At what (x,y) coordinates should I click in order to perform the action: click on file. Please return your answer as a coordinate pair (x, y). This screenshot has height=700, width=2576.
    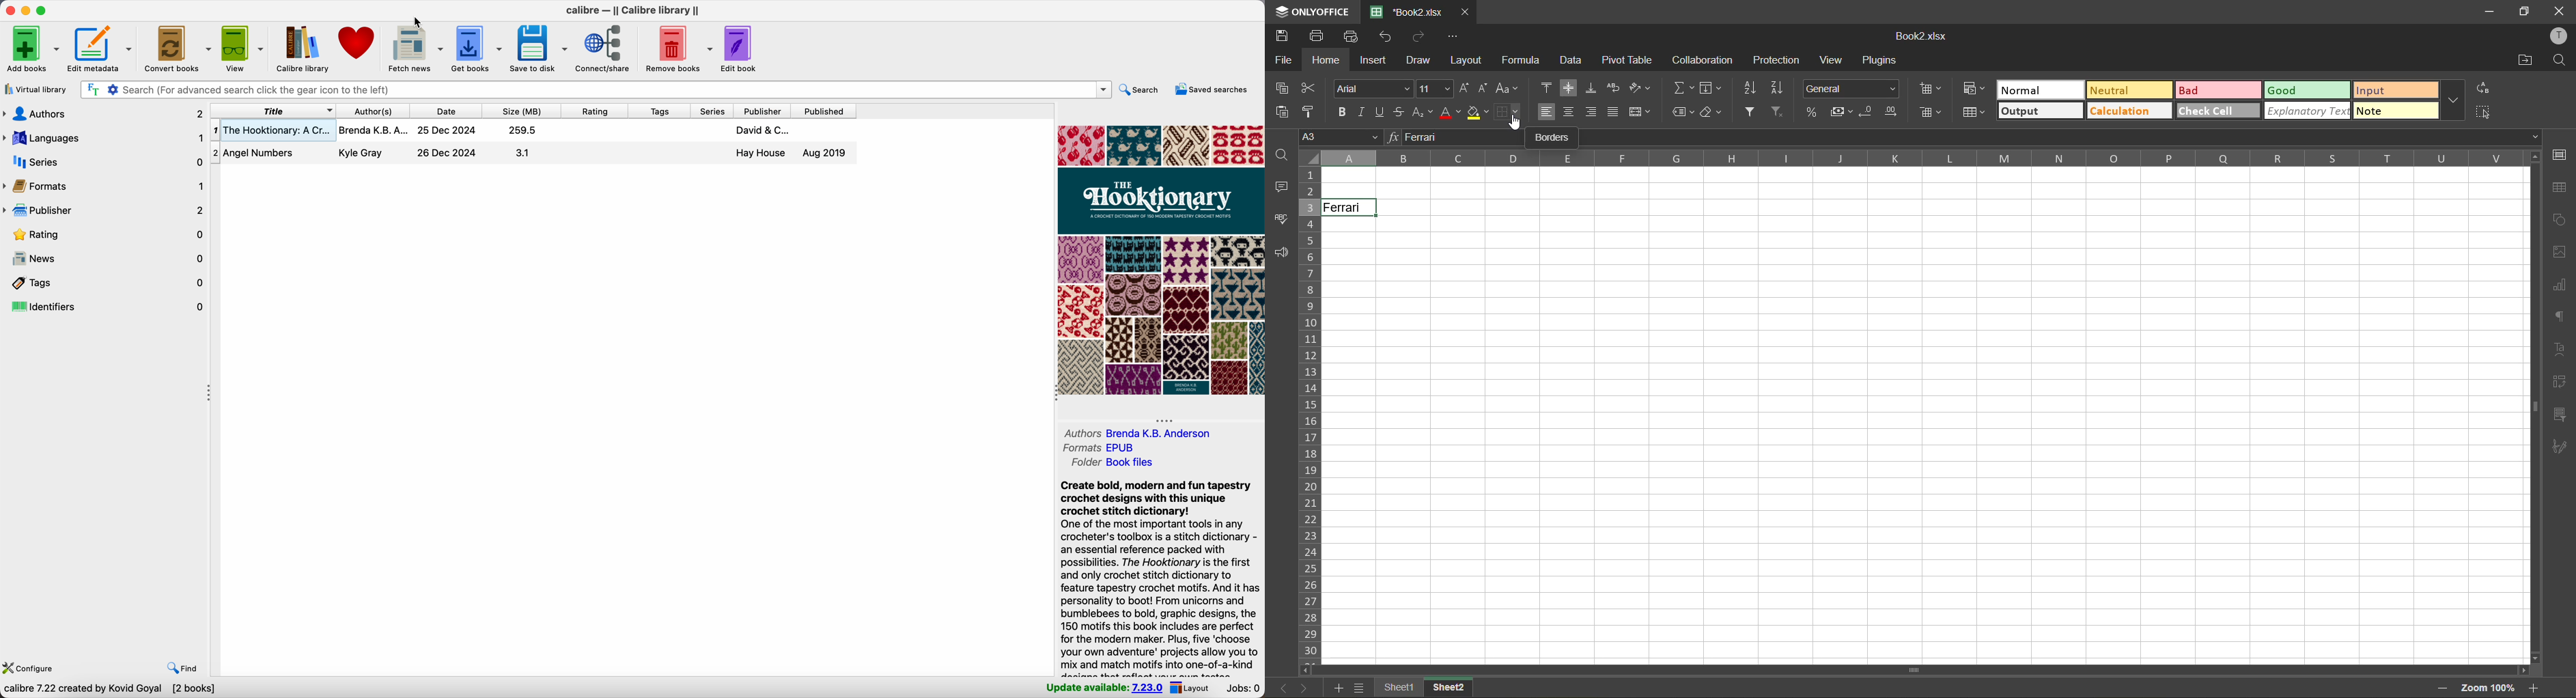
    Looking at the image, I should click on (1282, 61).